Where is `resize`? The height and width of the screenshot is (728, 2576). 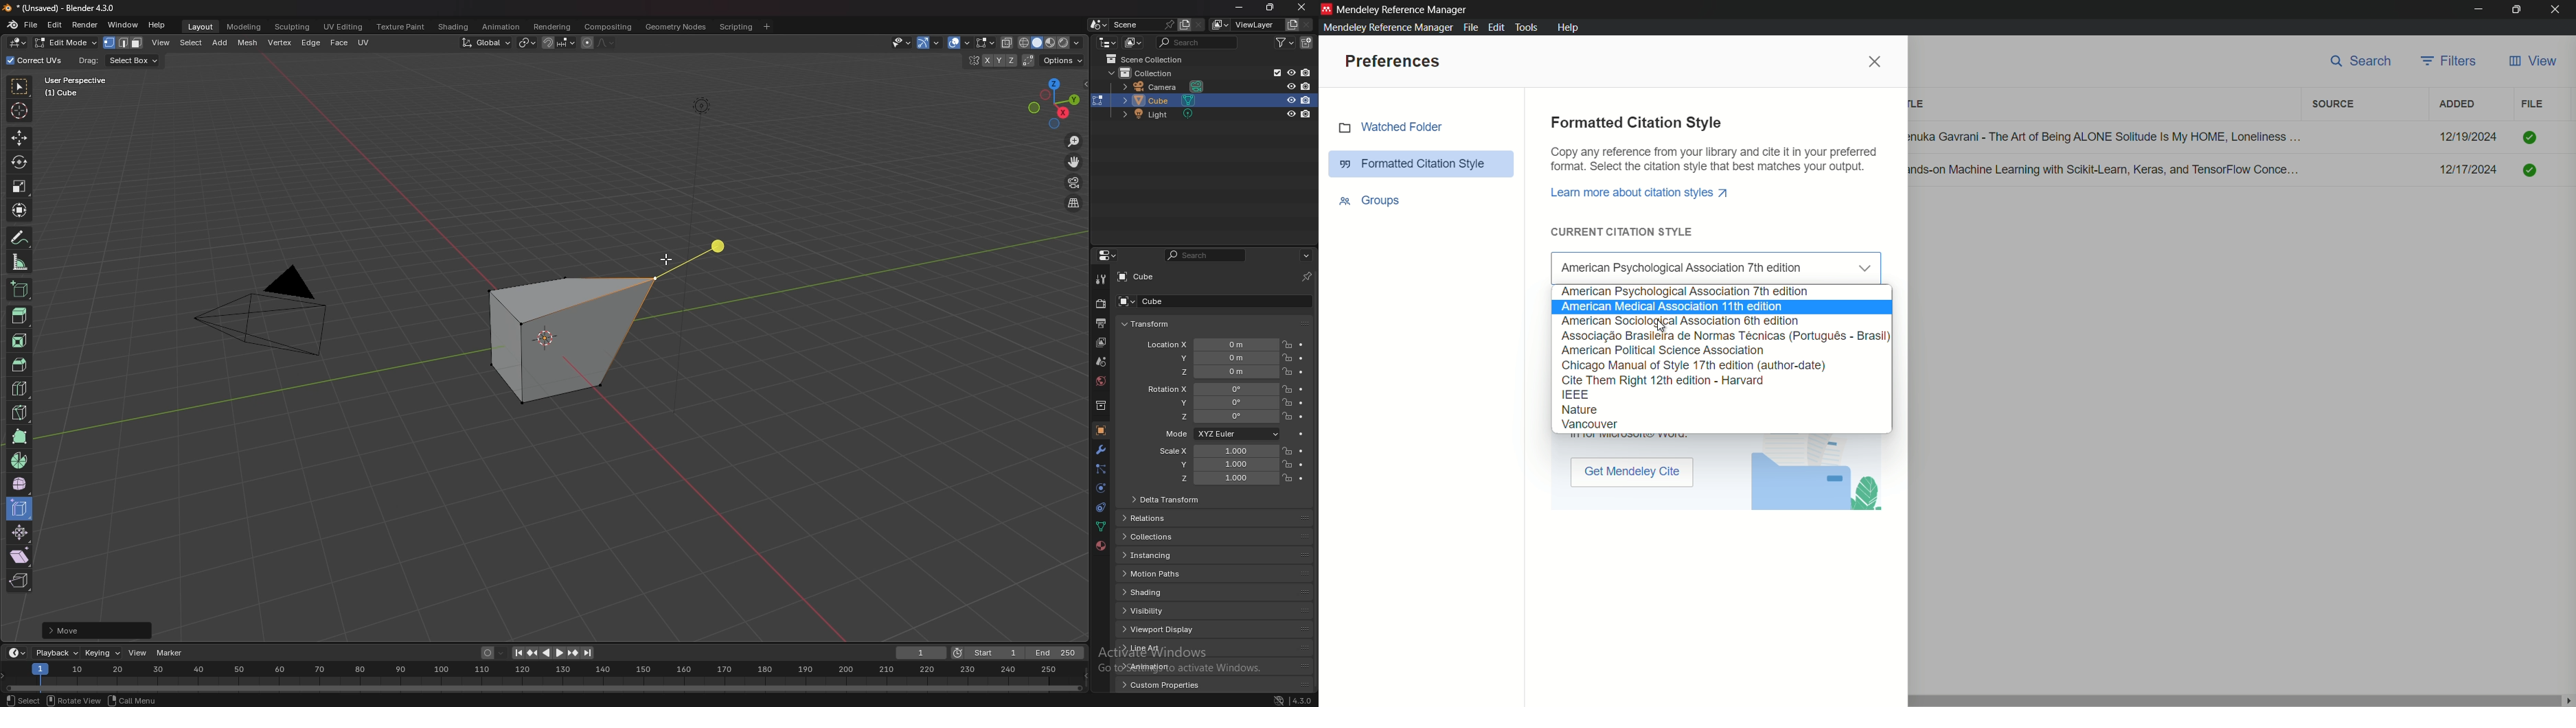 resize is located at coordinates (1270, 8).